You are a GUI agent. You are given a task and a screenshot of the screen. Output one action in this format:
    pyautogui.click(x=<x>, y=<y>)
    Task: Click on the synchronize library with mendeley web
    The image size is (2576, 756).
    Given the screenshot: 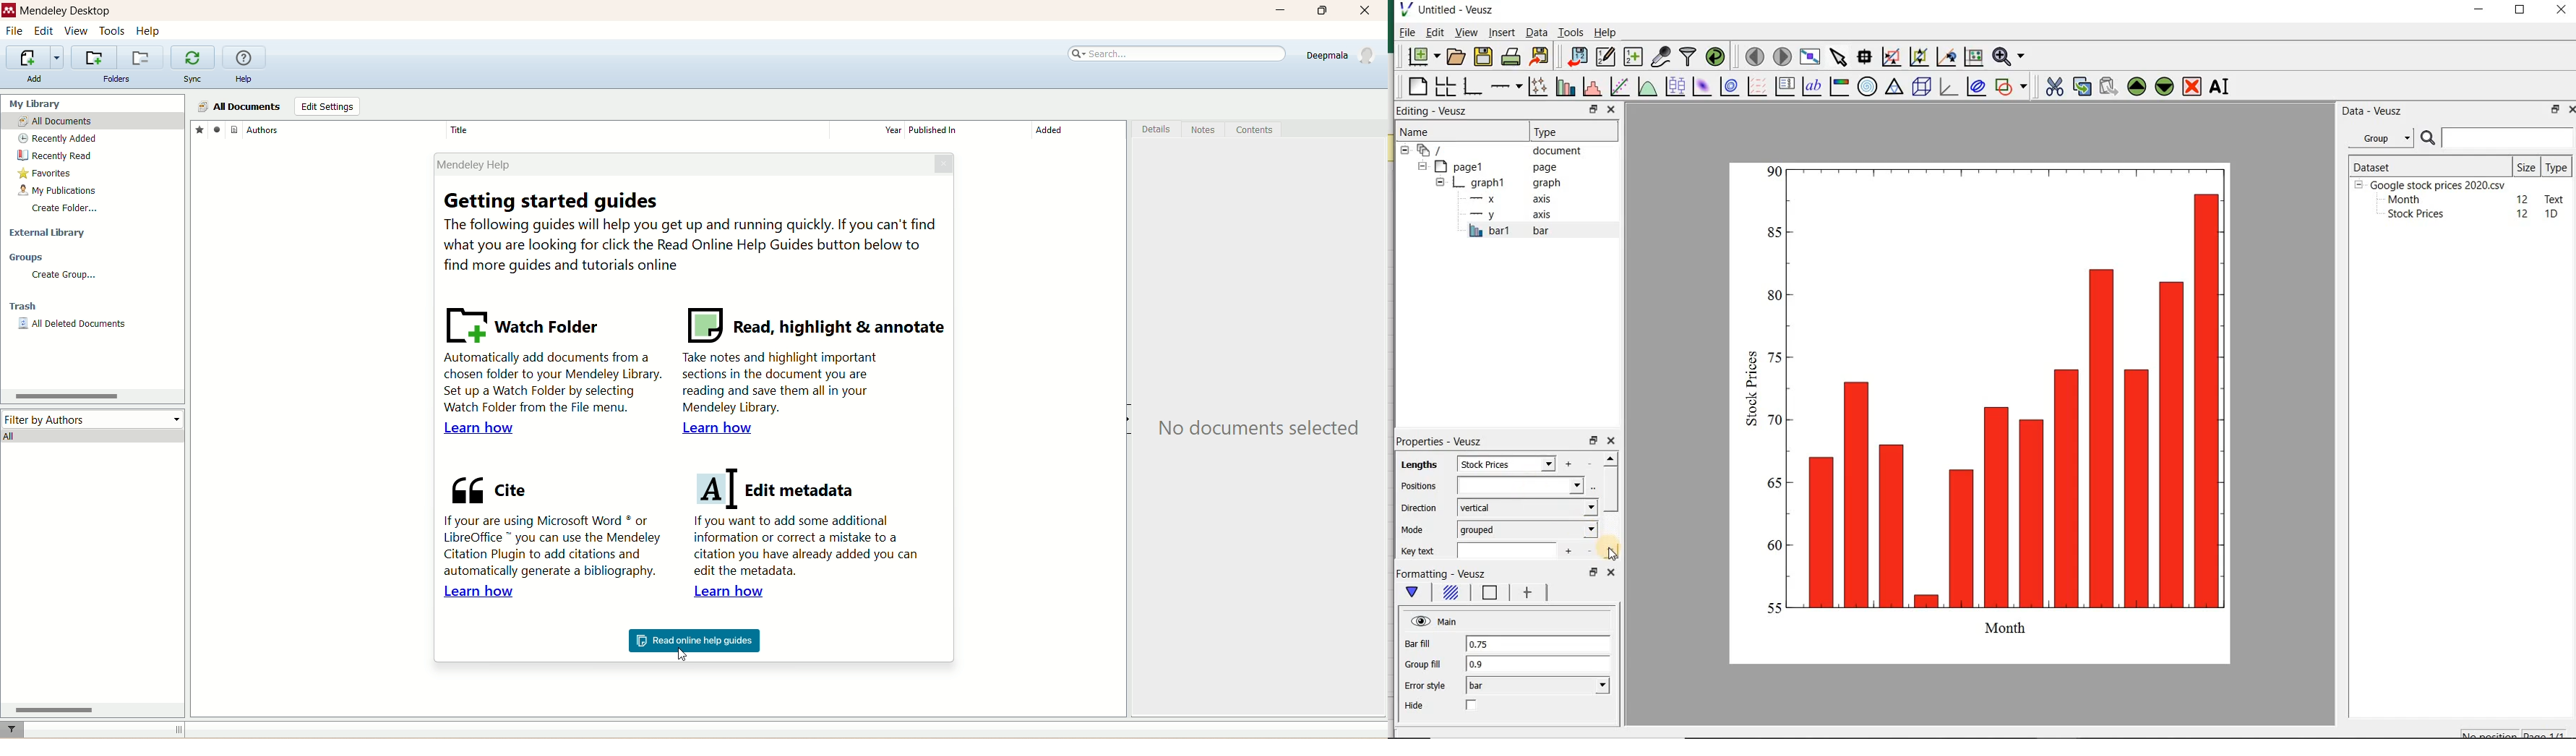 What is the action you would take?
    pyautogui.click(x=193, y=58)
    